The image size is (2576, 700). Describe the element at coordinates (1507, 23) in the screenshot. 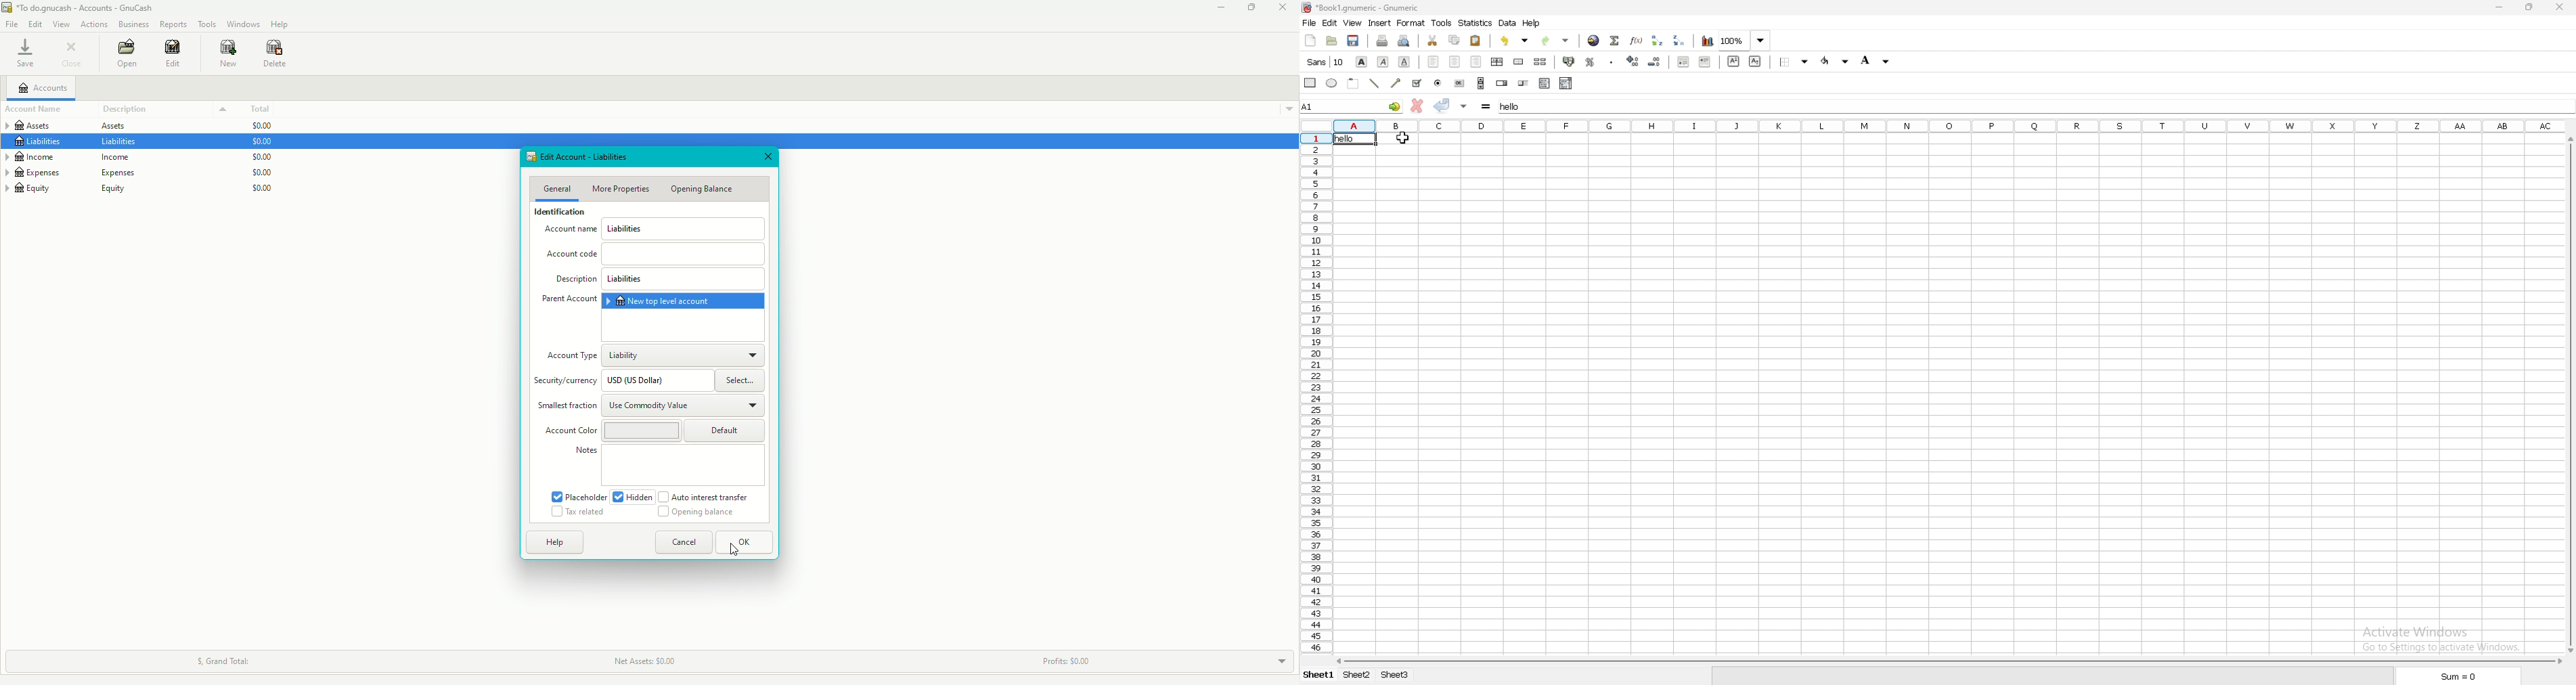

I see `data` at that location.